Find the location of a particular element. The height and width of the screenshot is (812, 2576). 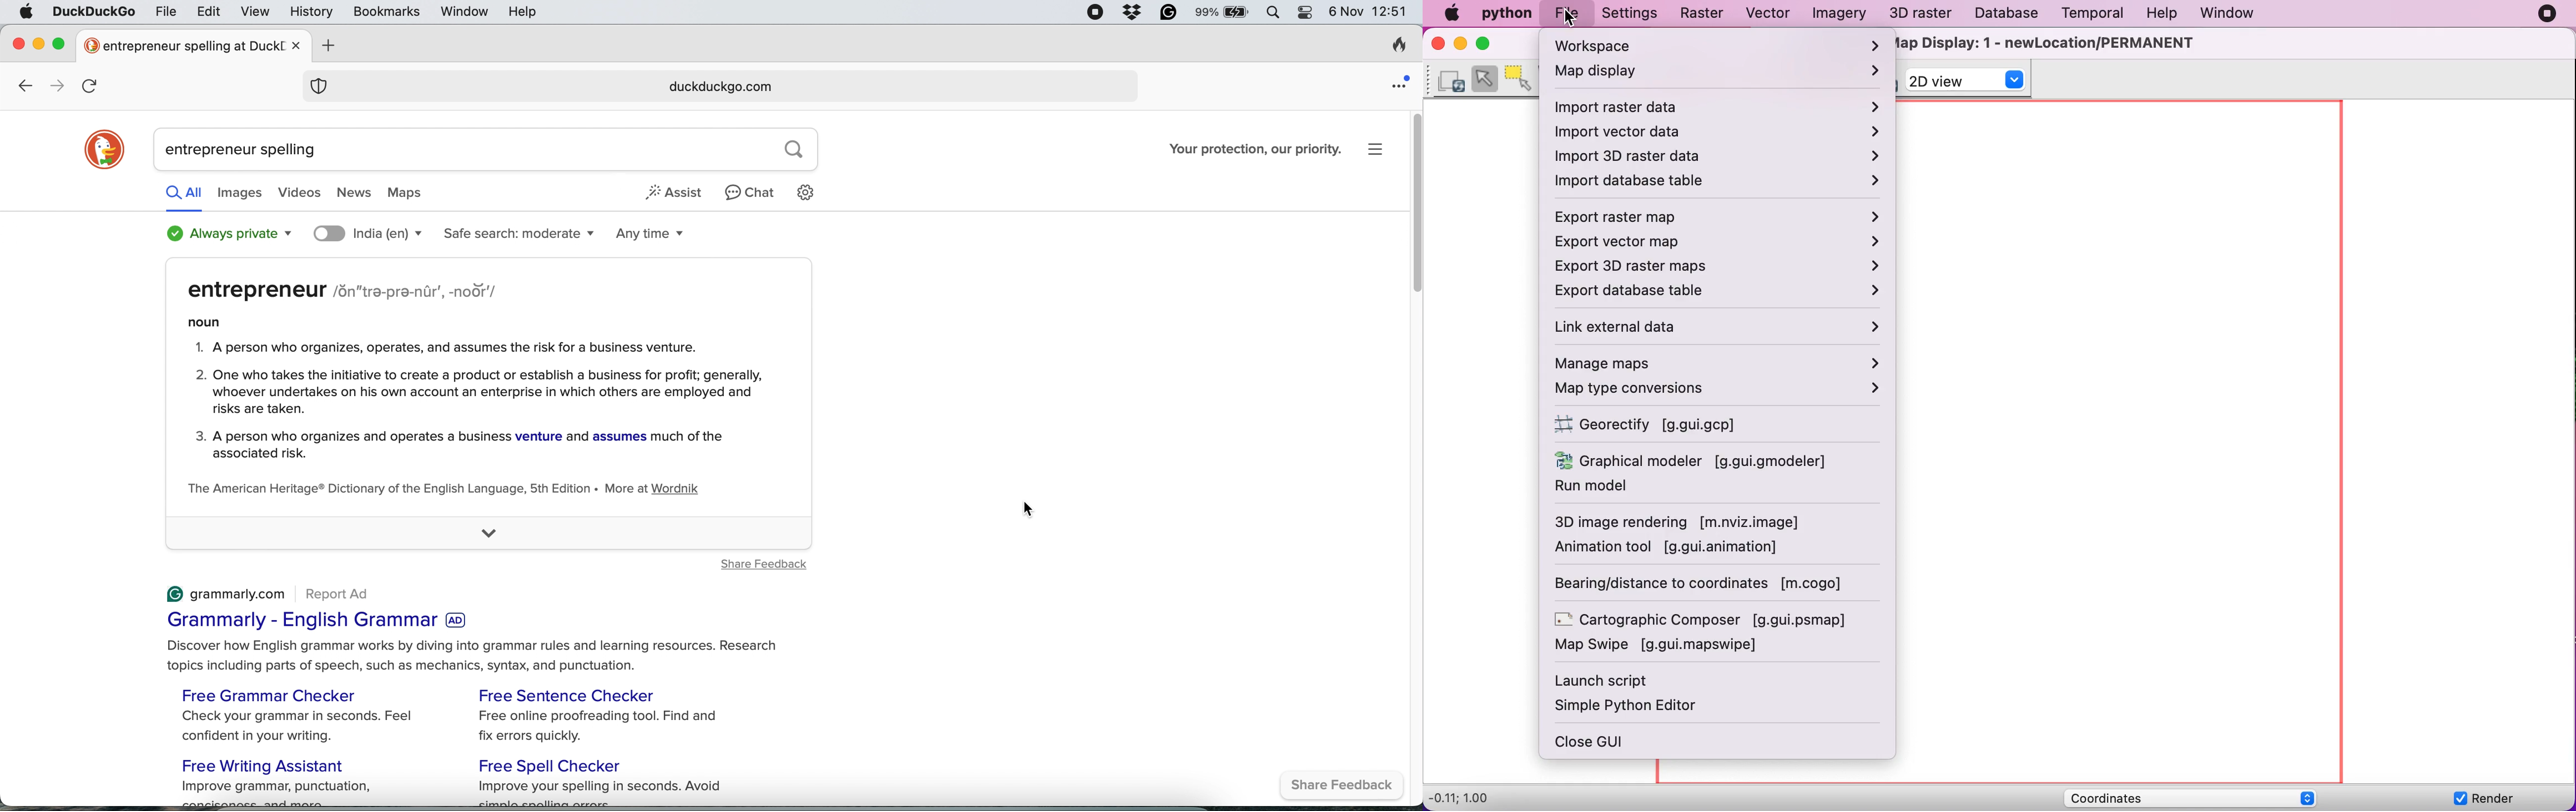

open application menu is located at coordinates (1398, 82).